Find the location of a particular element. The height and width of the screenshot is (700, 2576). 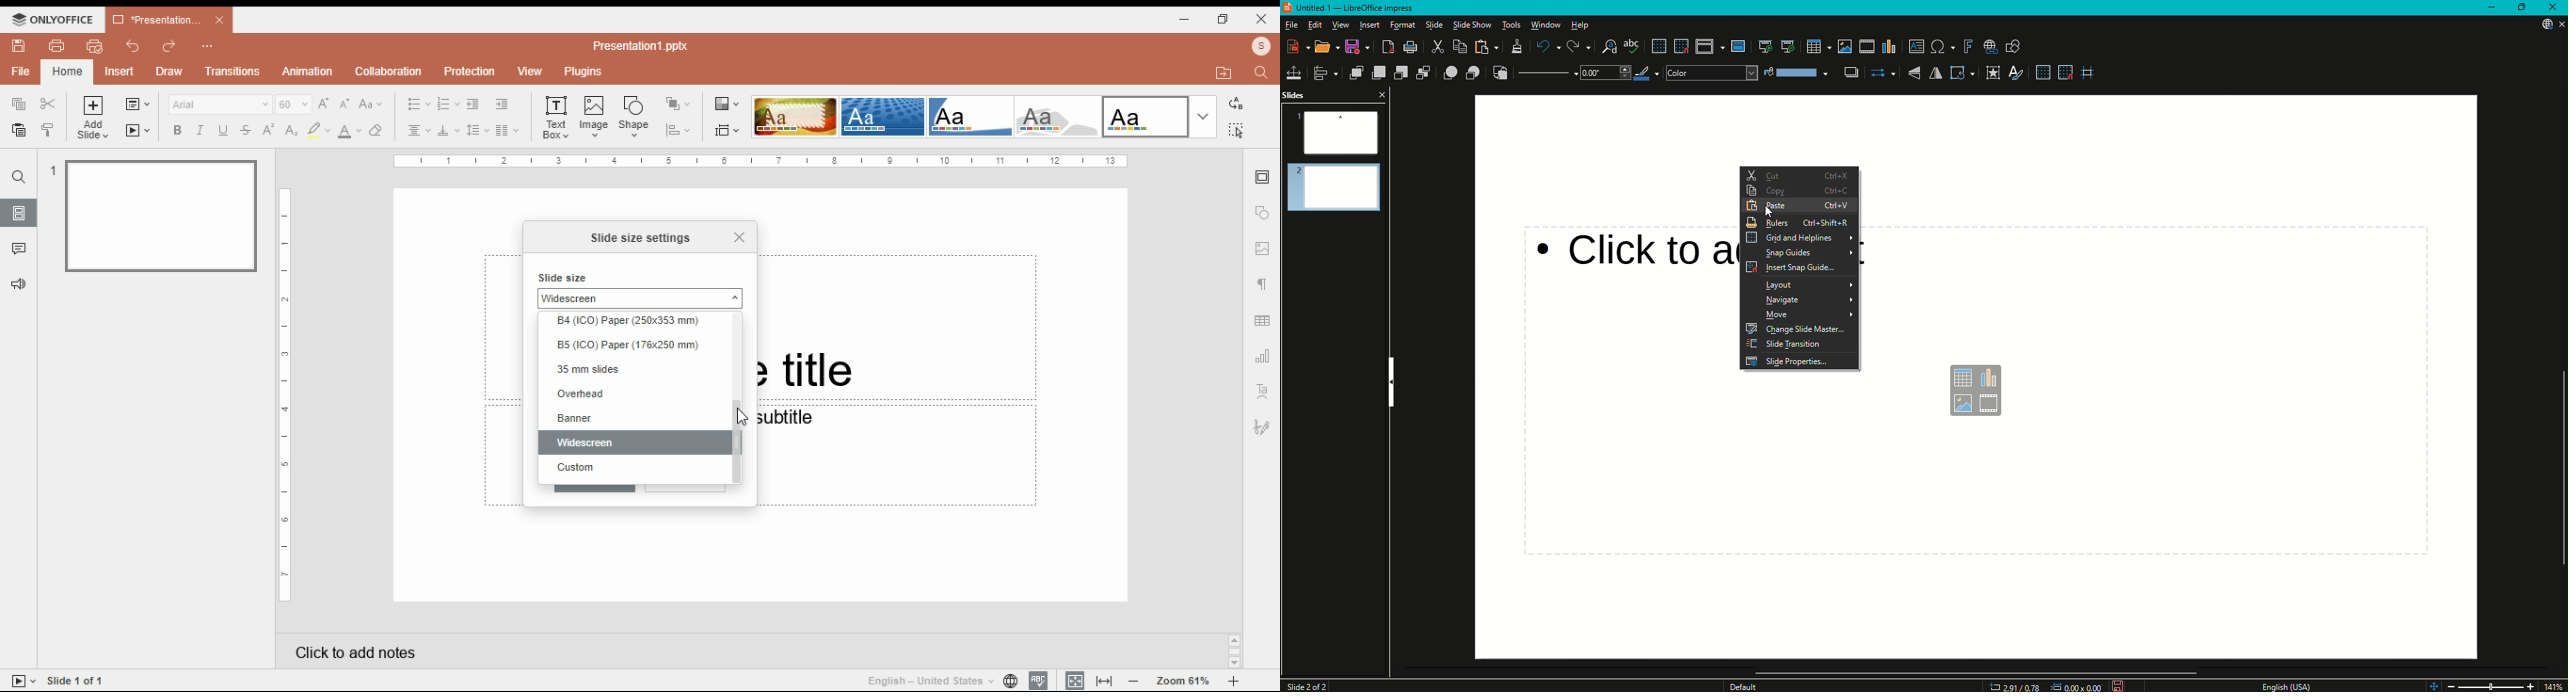

Table is located at coordinates (1815, 44).